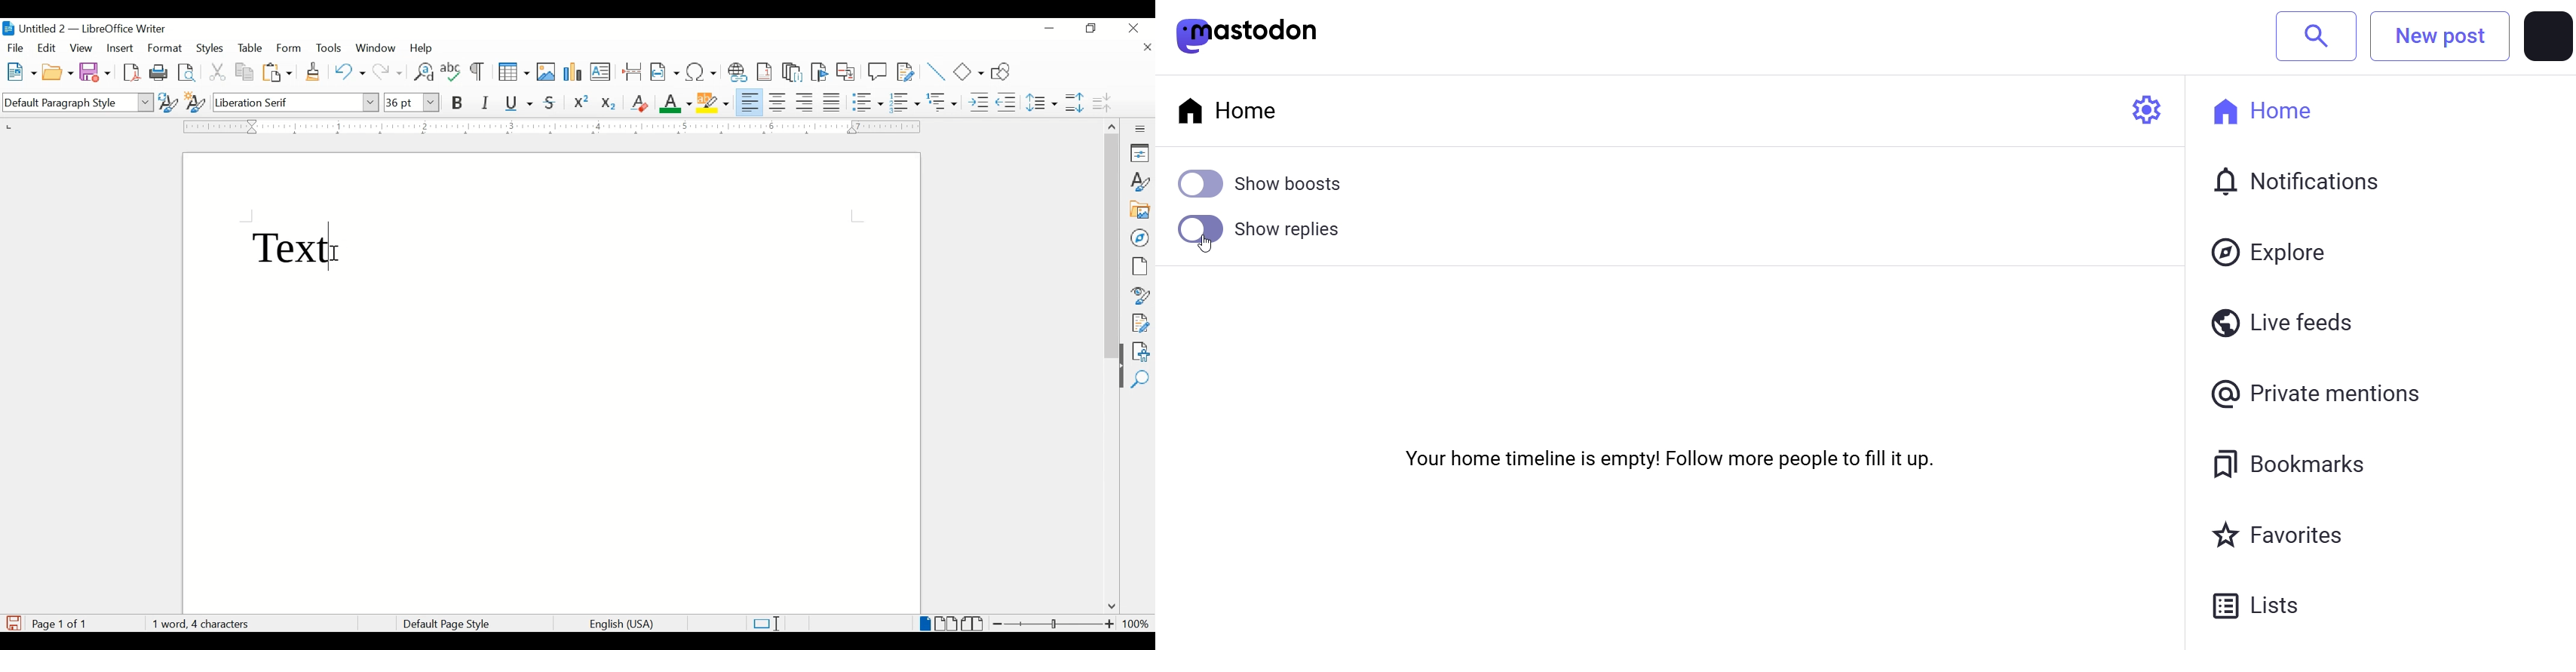 The image size is (2576, 672). What do you see at coordinates (1277, 235) in the screenshot?
I see `Show Replies ` at bounding box center [1277, 235].